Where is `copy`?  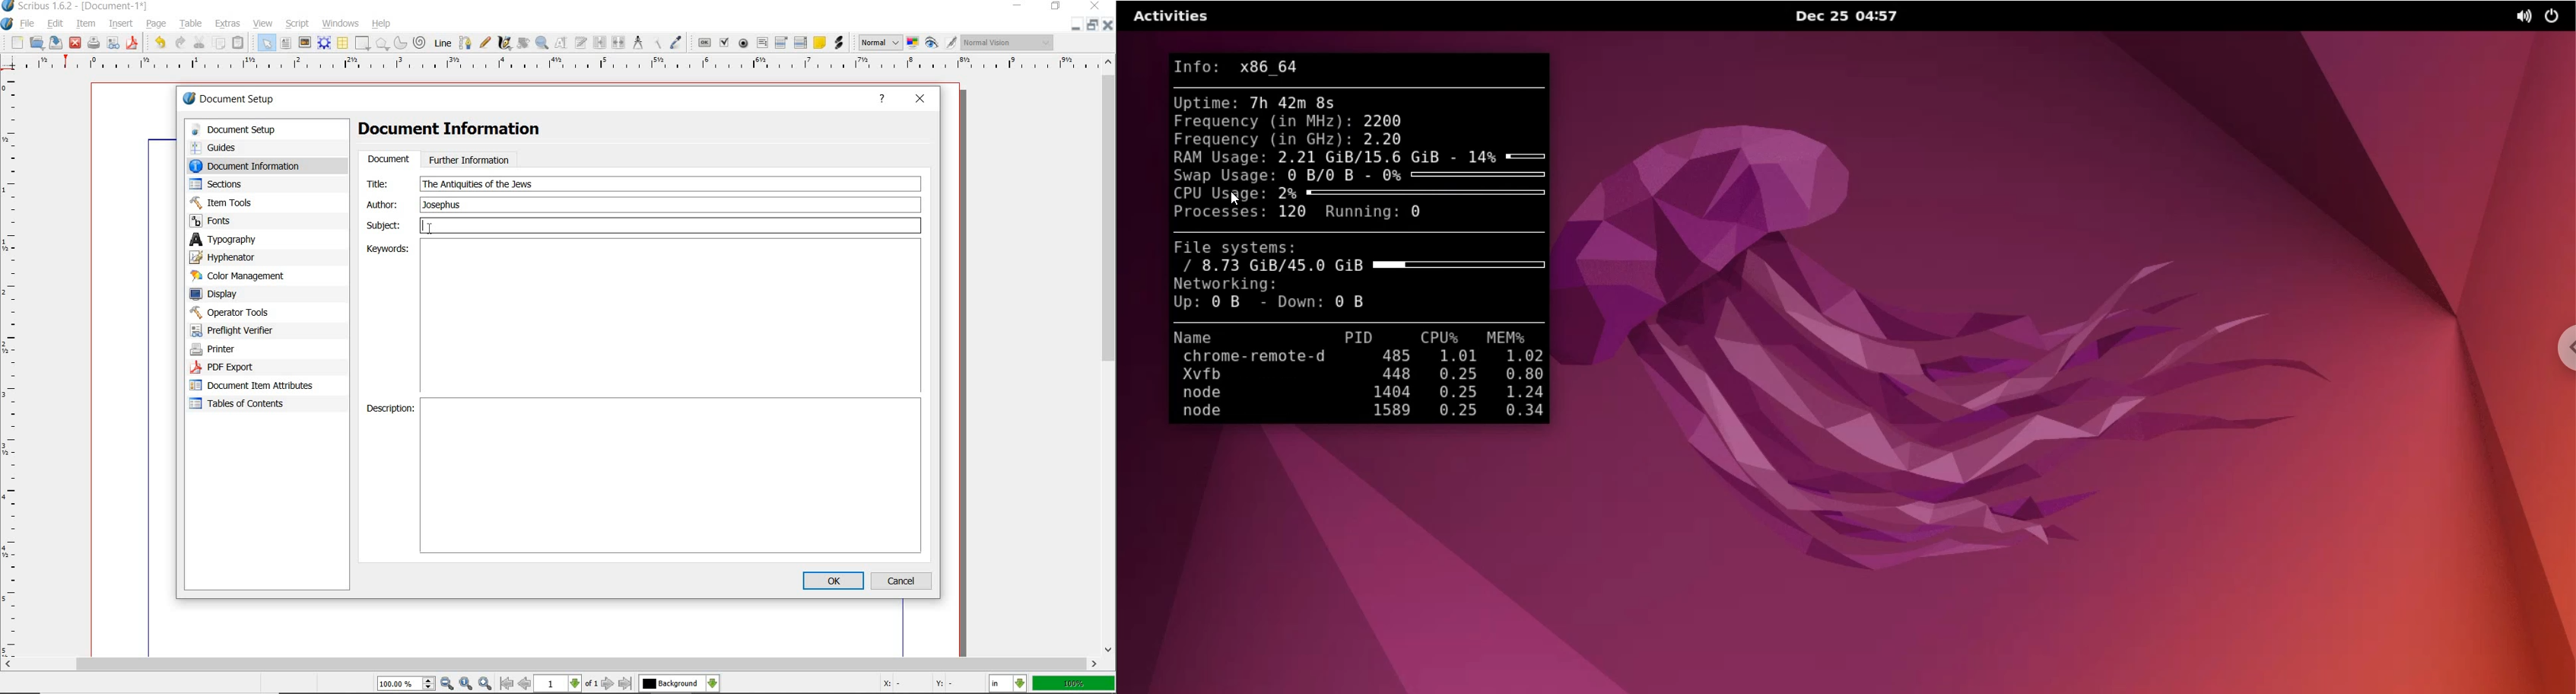
copy is located at coordinates (219, 43).